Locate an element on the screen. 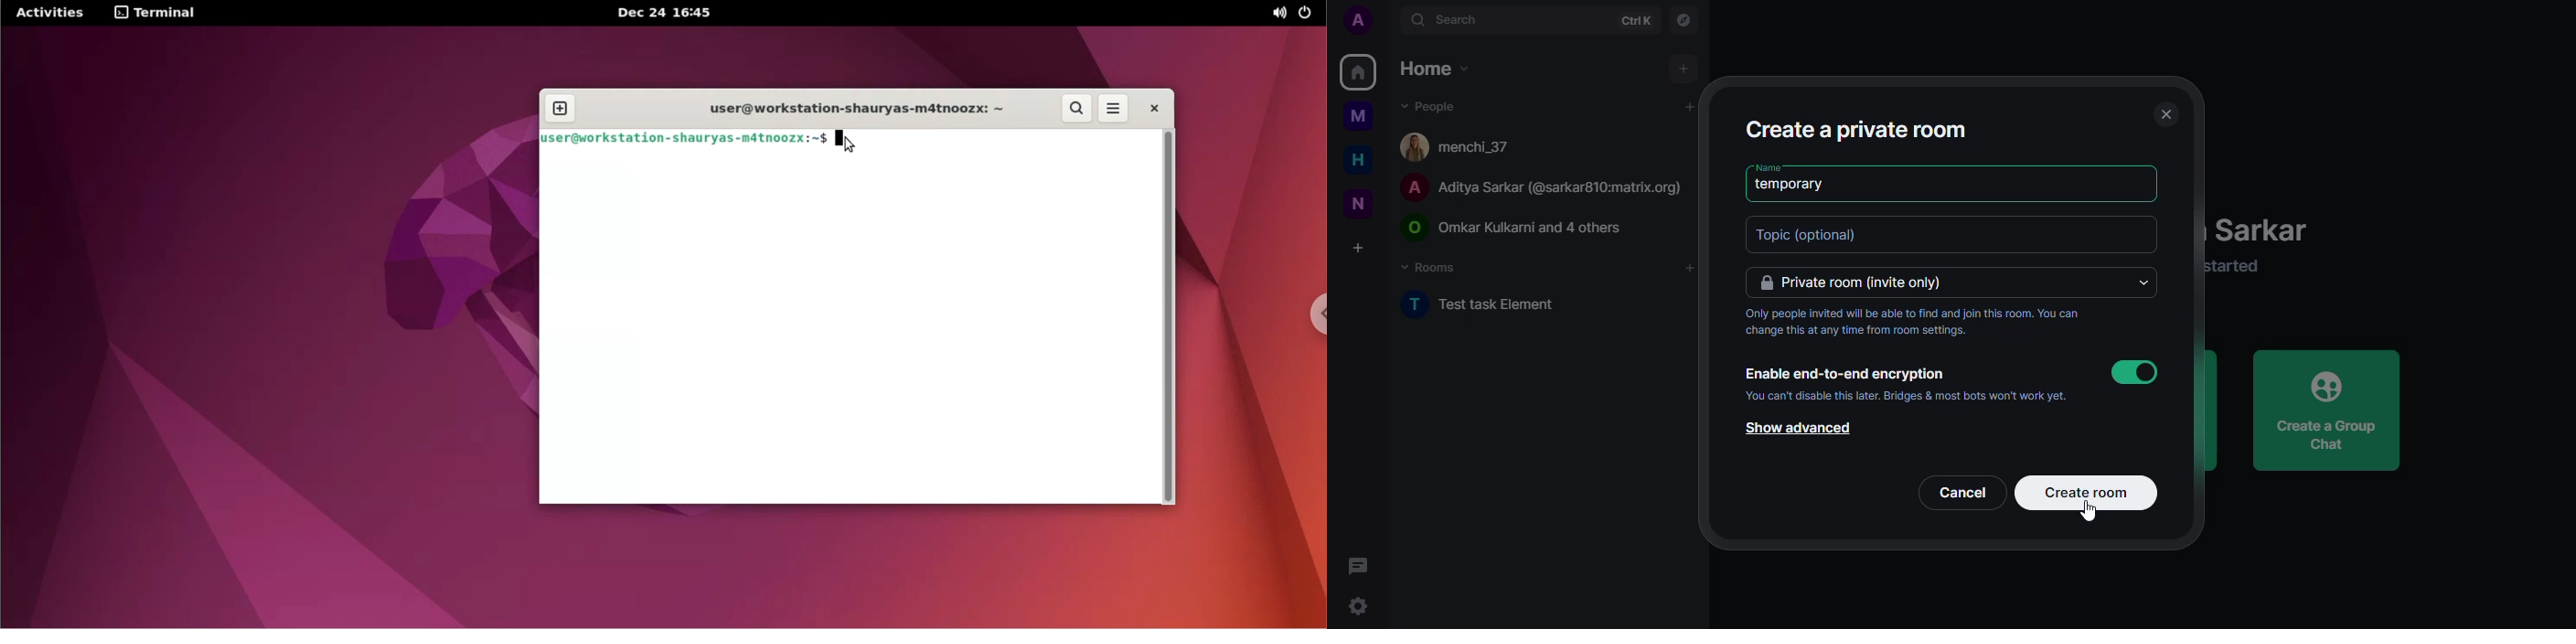  Only people invited will be able to find and join this room. You can
change this at any time from room settings. is located at coordinates (1913, 325).